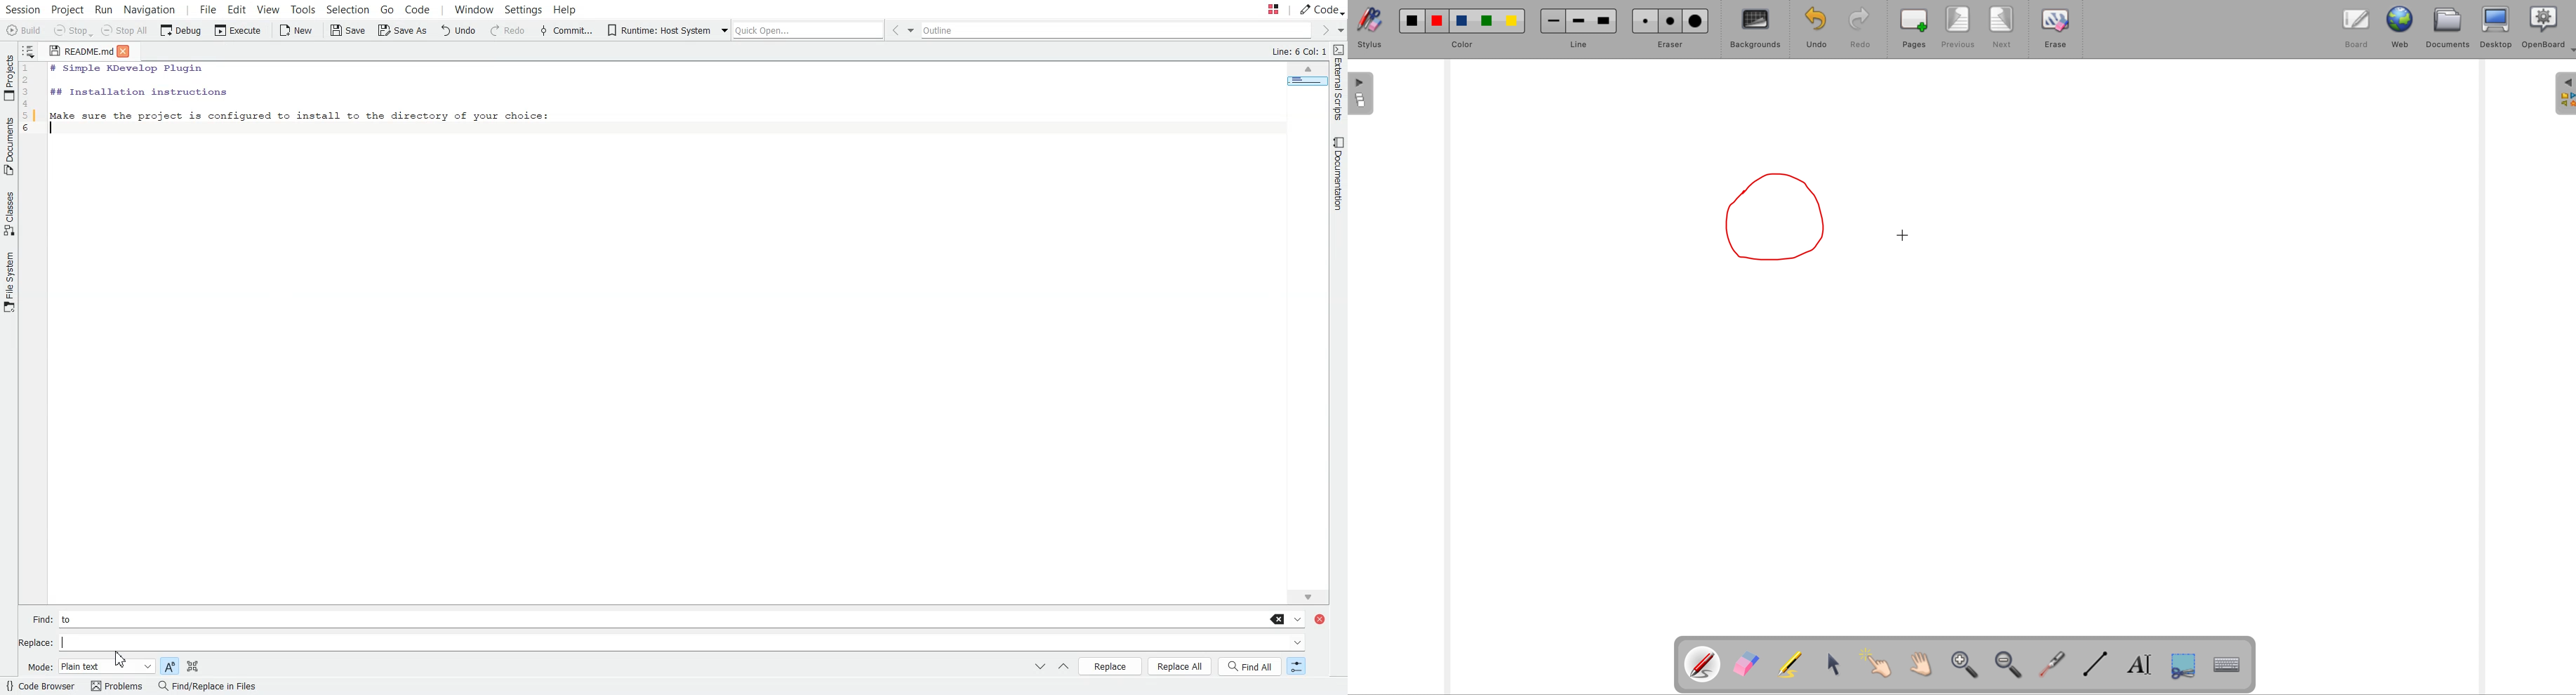  What do you see at coordinates (297, 30) in the screenshot?
I see `New` at bounding box center [297, 30].